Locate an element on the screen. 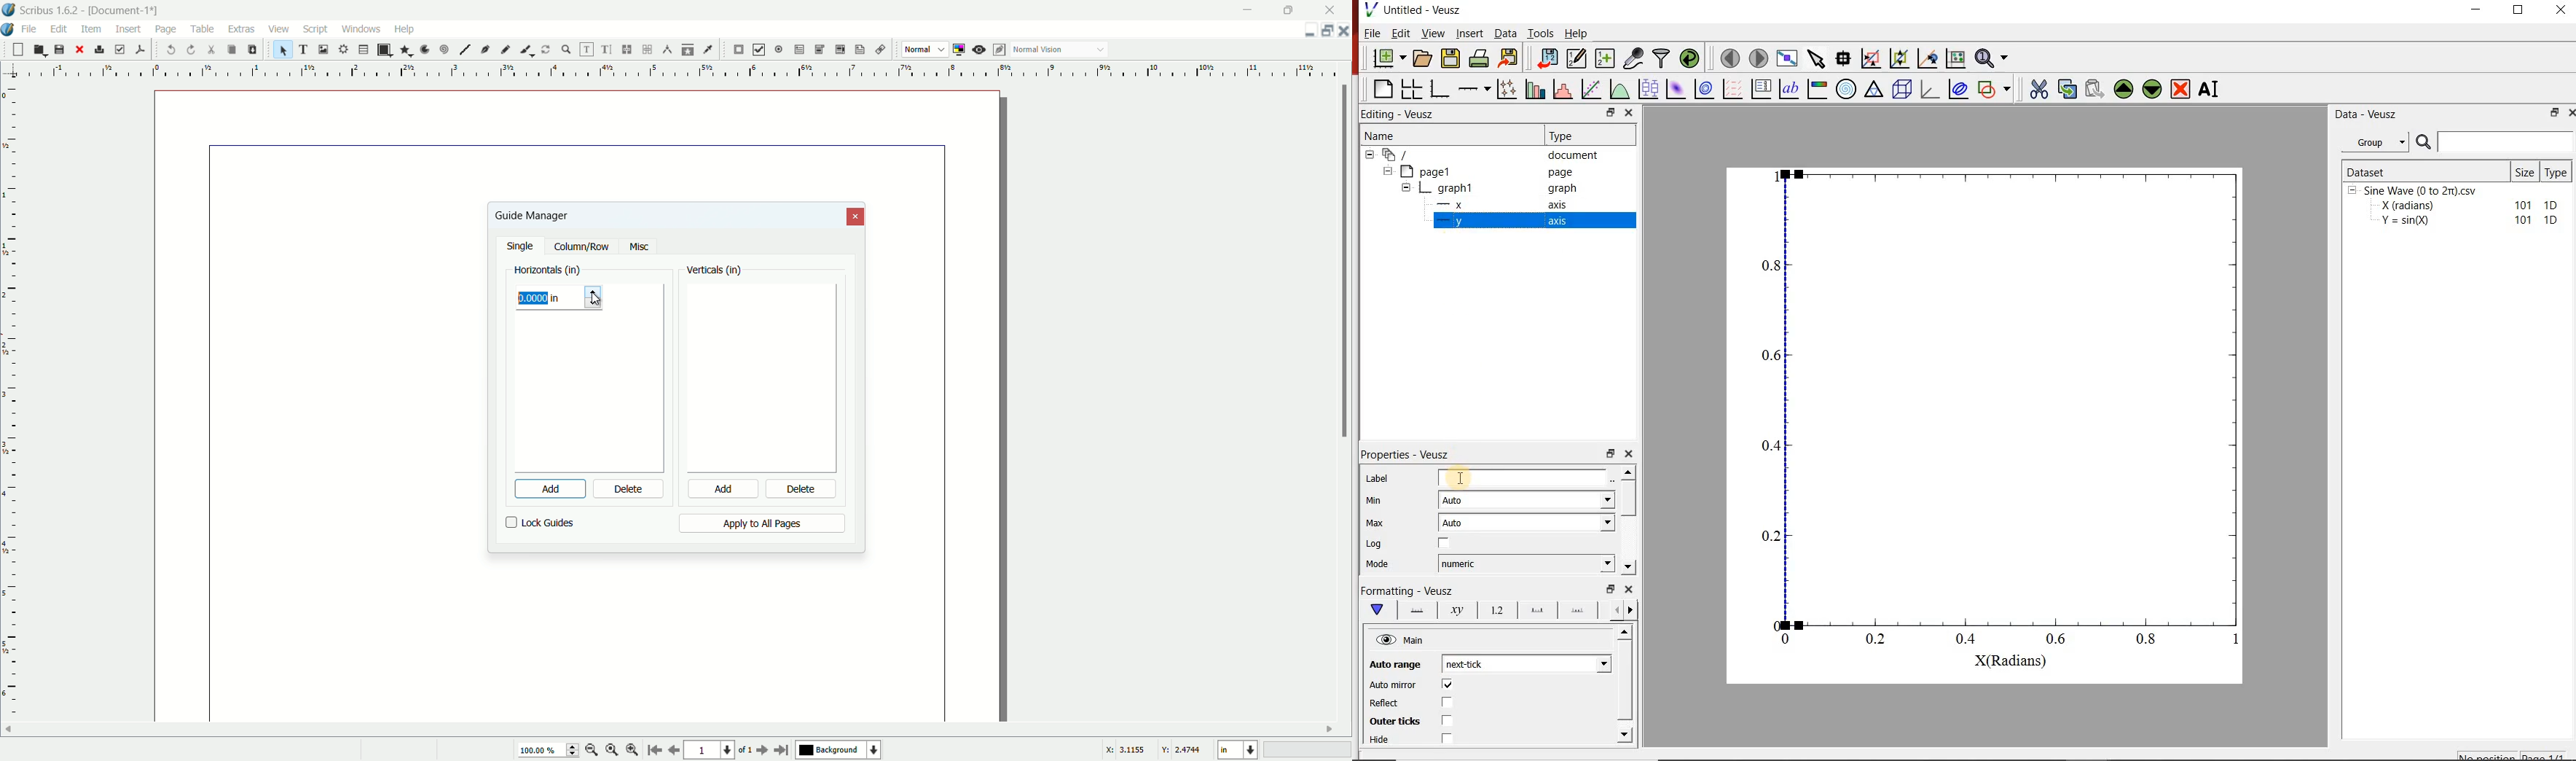 The width and height of the screenshot is (2576, 784). Max is located at coordinates (1375, 523).